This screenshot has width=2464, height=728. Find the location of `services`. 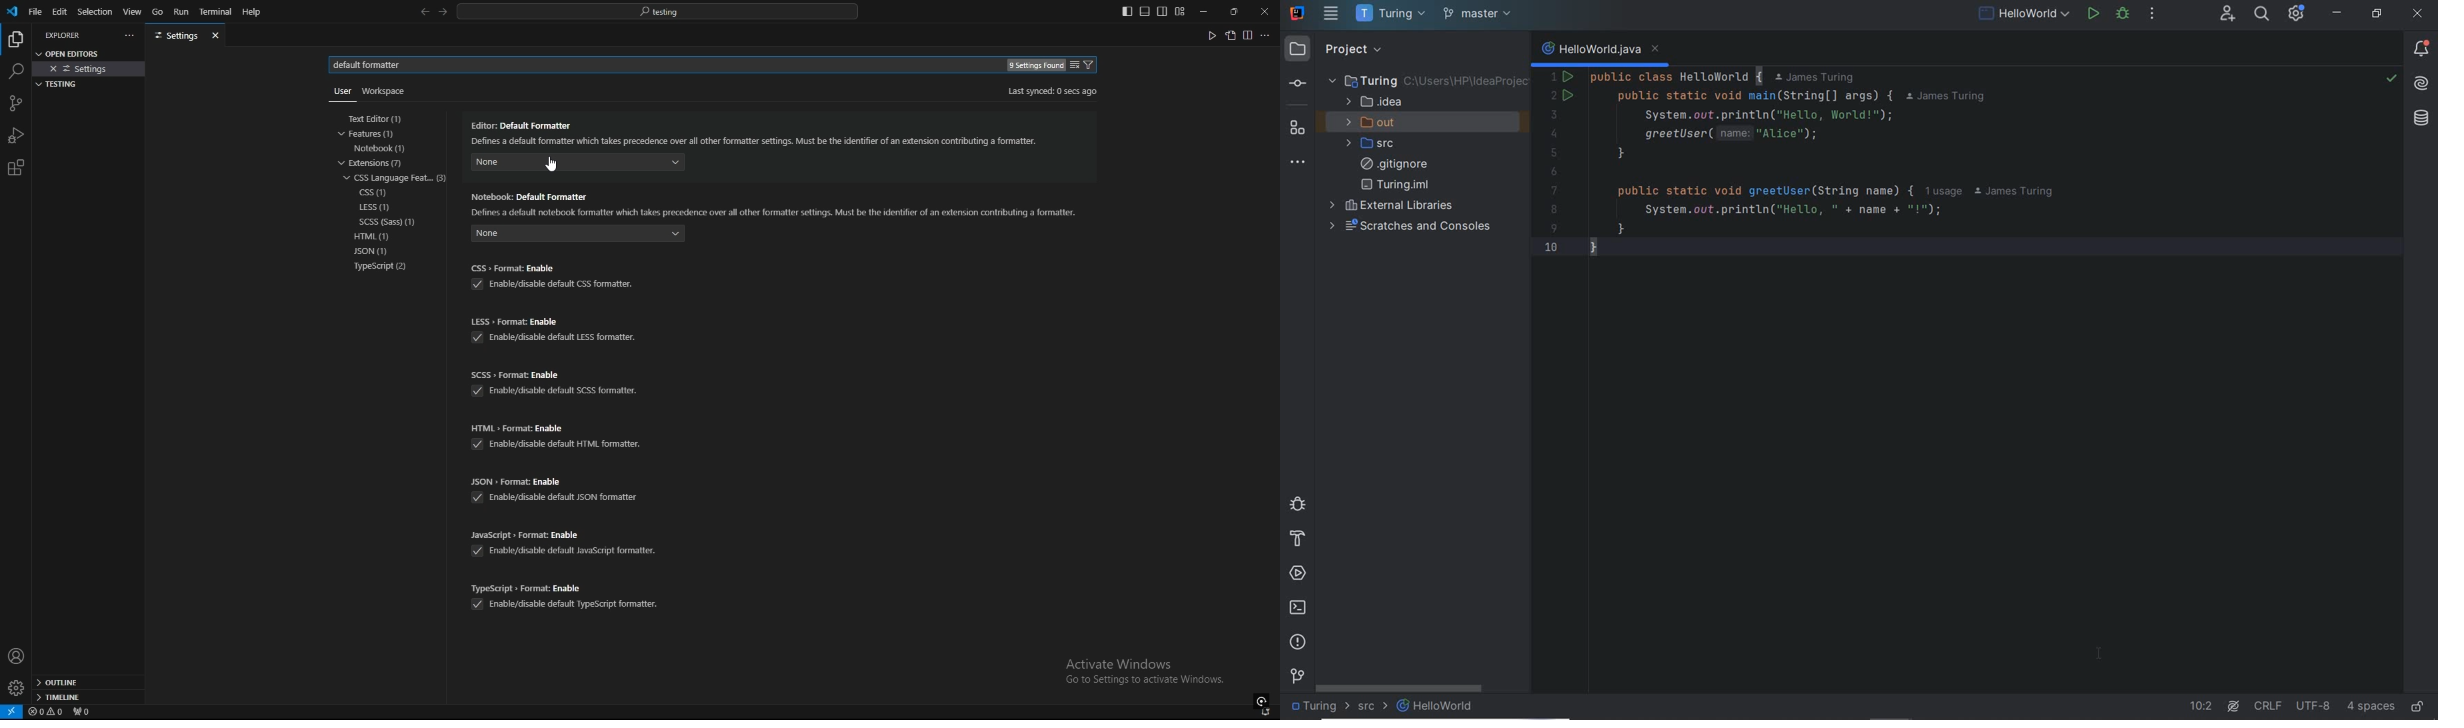

services is located at coordinates (1299, 574).